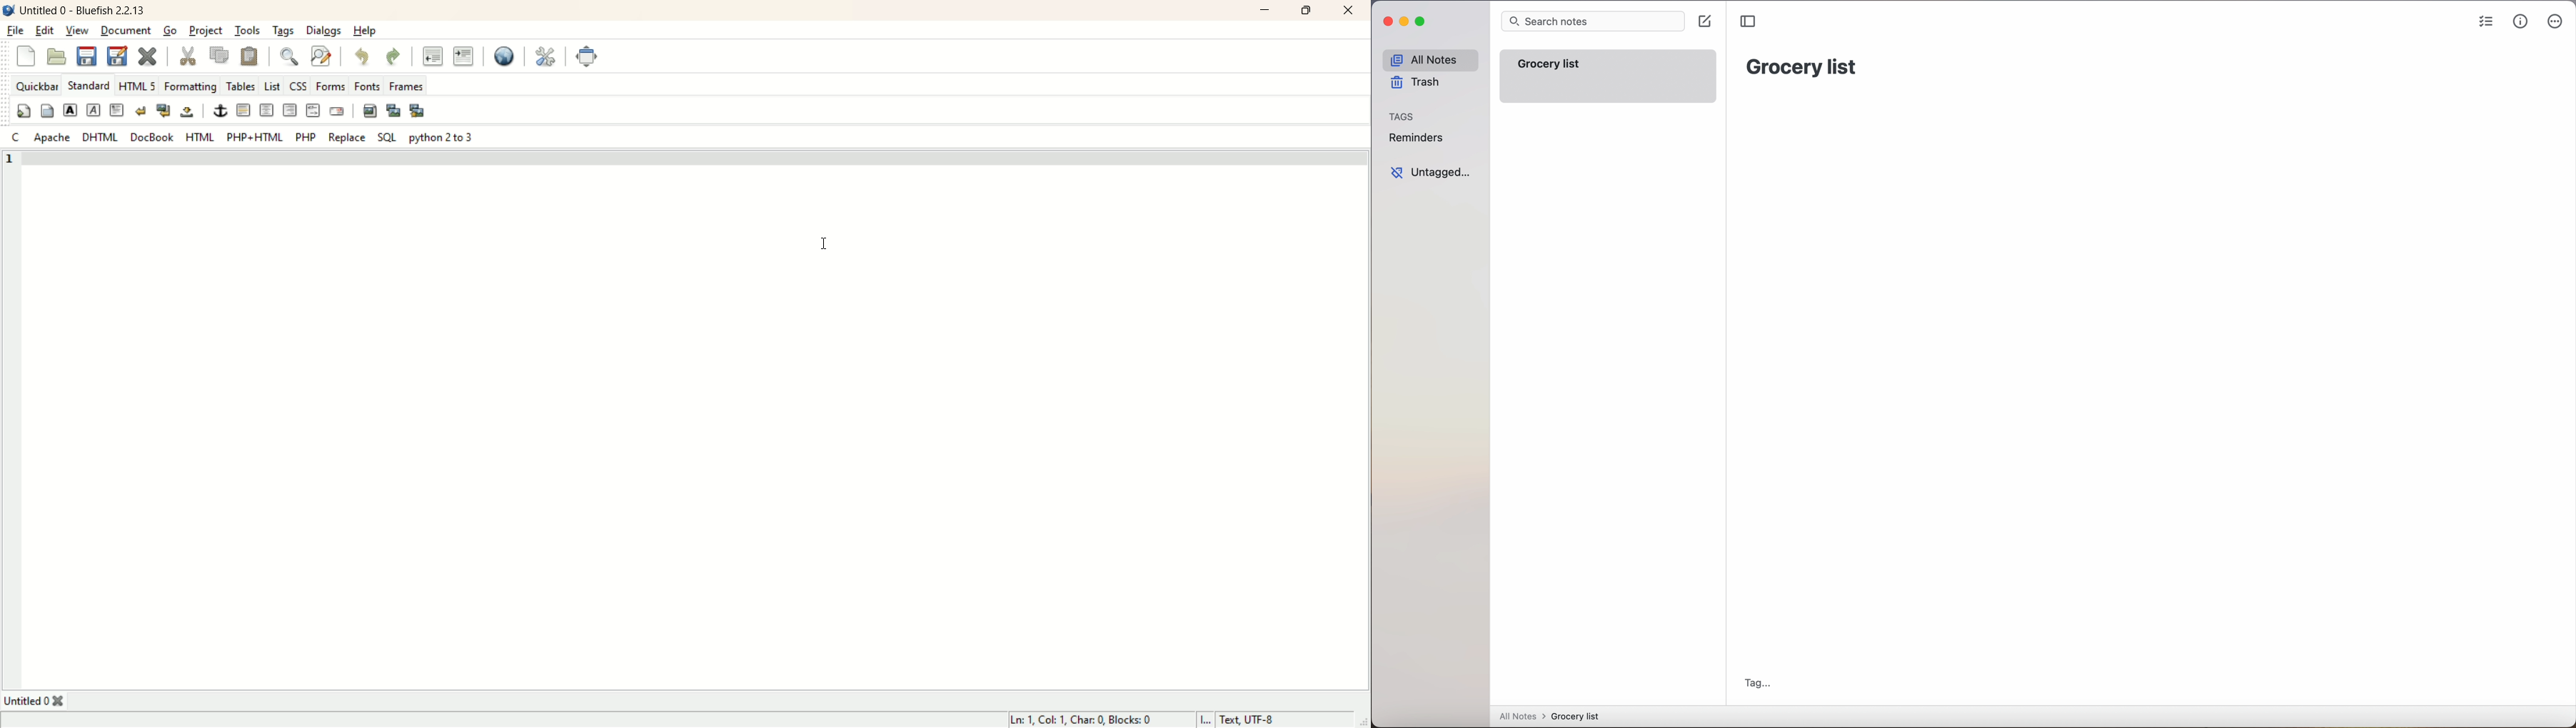 The width and height of the screenshot is (2576, 728). I want to click on view, so click(76, 31).